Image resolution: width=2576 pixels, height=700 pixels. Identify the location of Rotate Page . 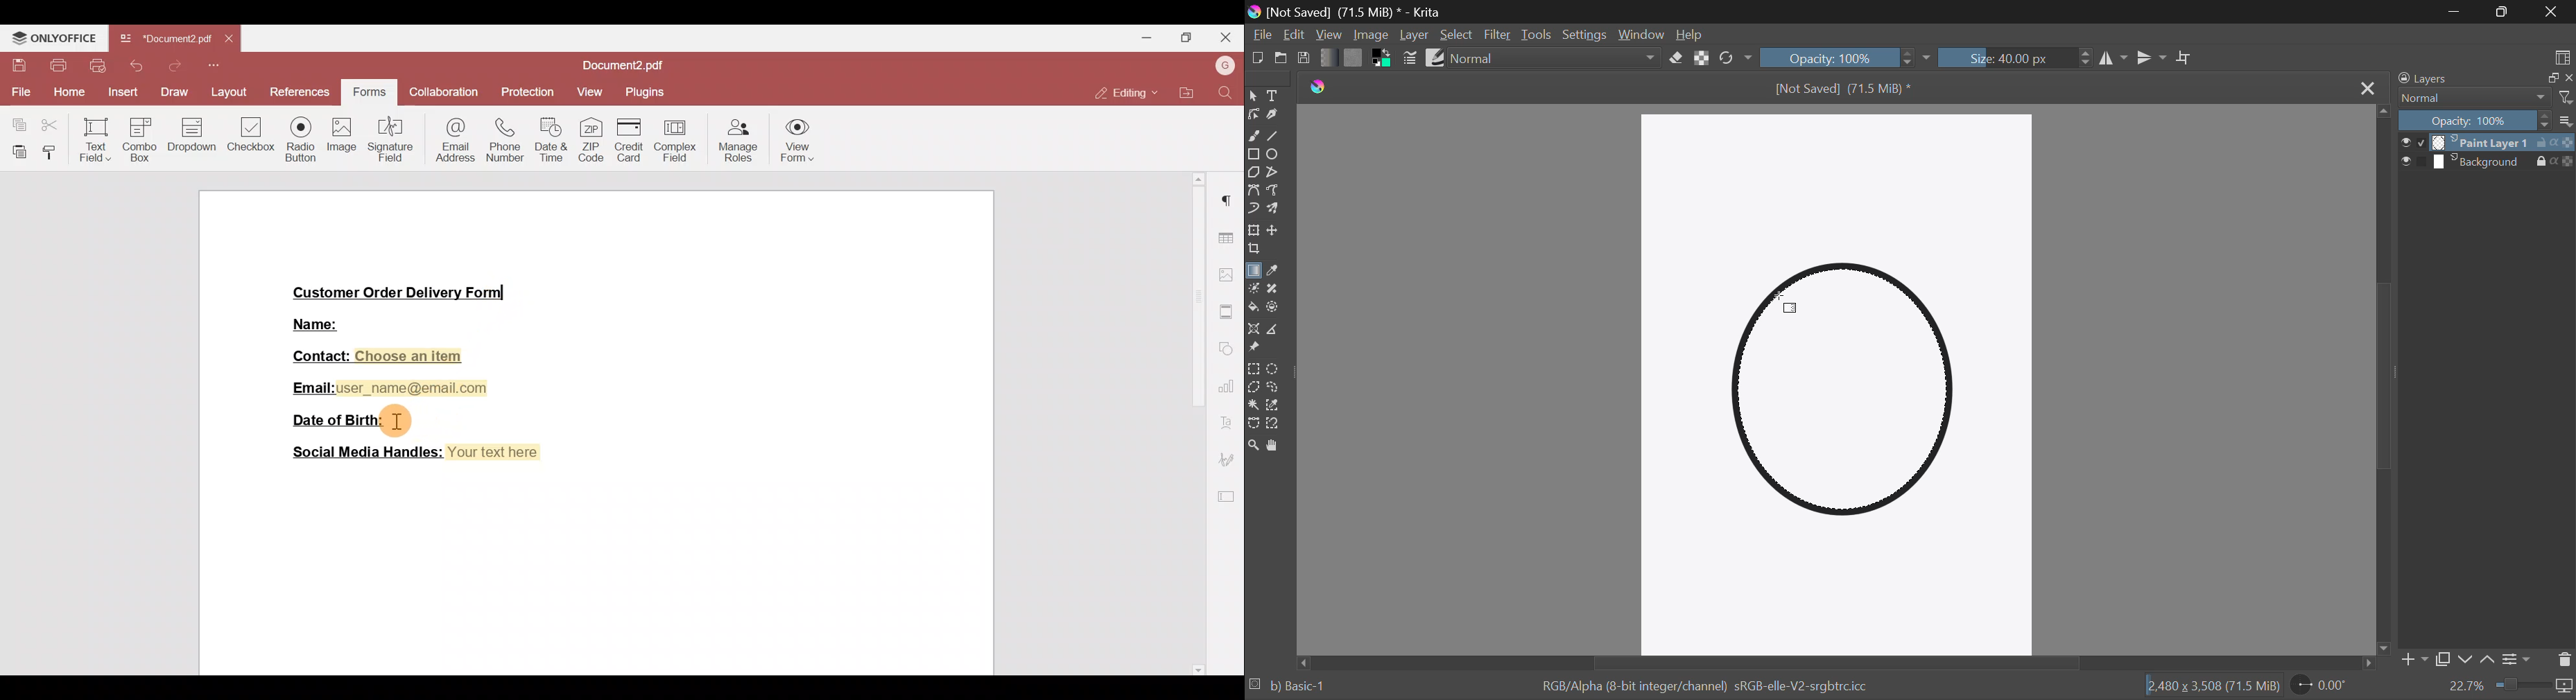
(2319, 685).